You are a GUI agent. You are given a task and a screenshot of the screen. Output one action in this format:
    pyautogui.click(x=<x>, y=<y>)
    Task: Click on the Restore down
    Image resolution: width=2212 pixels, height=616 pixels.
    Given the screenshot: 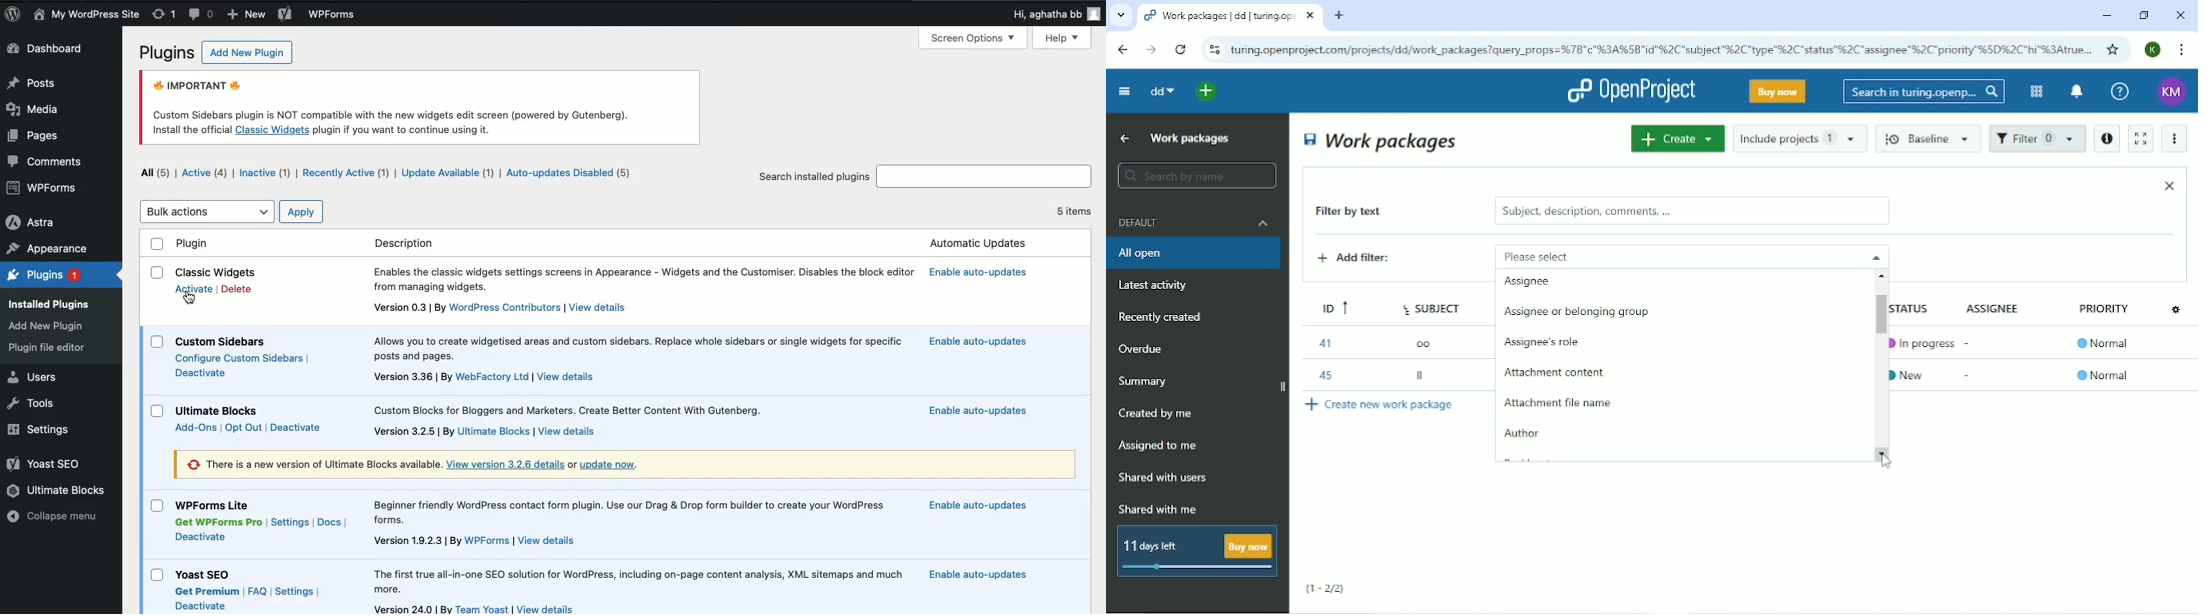 What is the action you would take?
    pyautogui.click(x=2143, y=15)
    